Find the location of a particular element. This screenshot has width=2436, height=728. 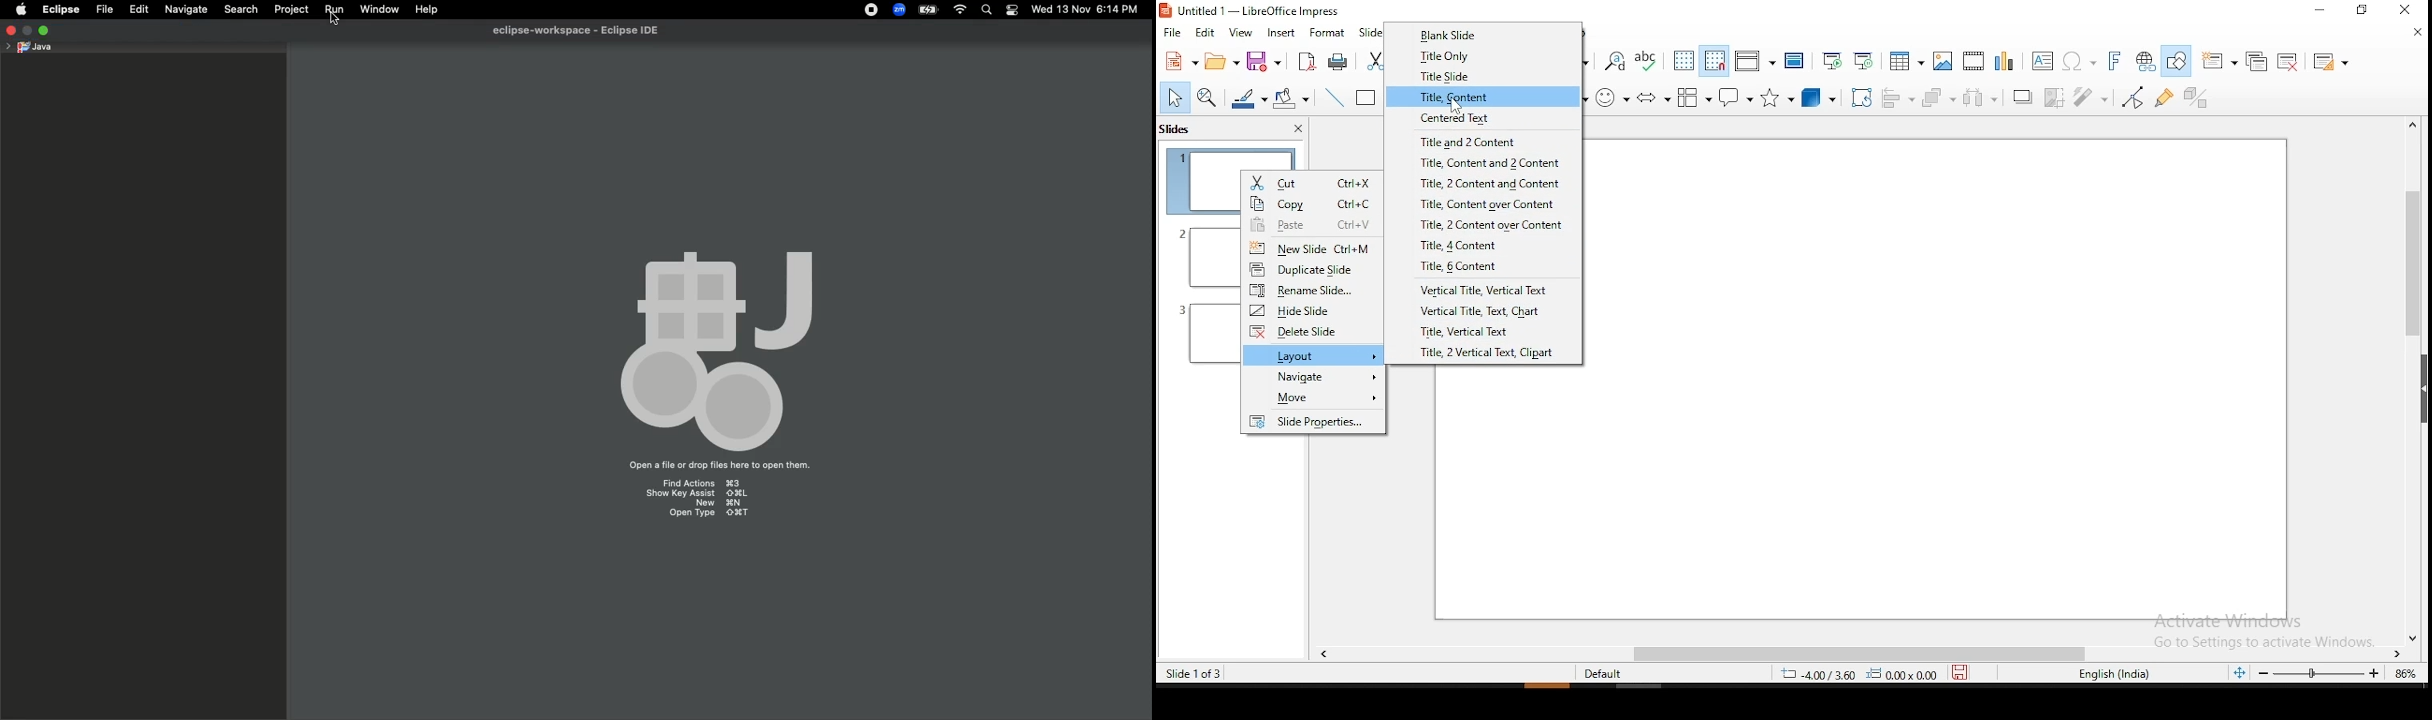

delete  slide is located at coordinates (2292, 62).